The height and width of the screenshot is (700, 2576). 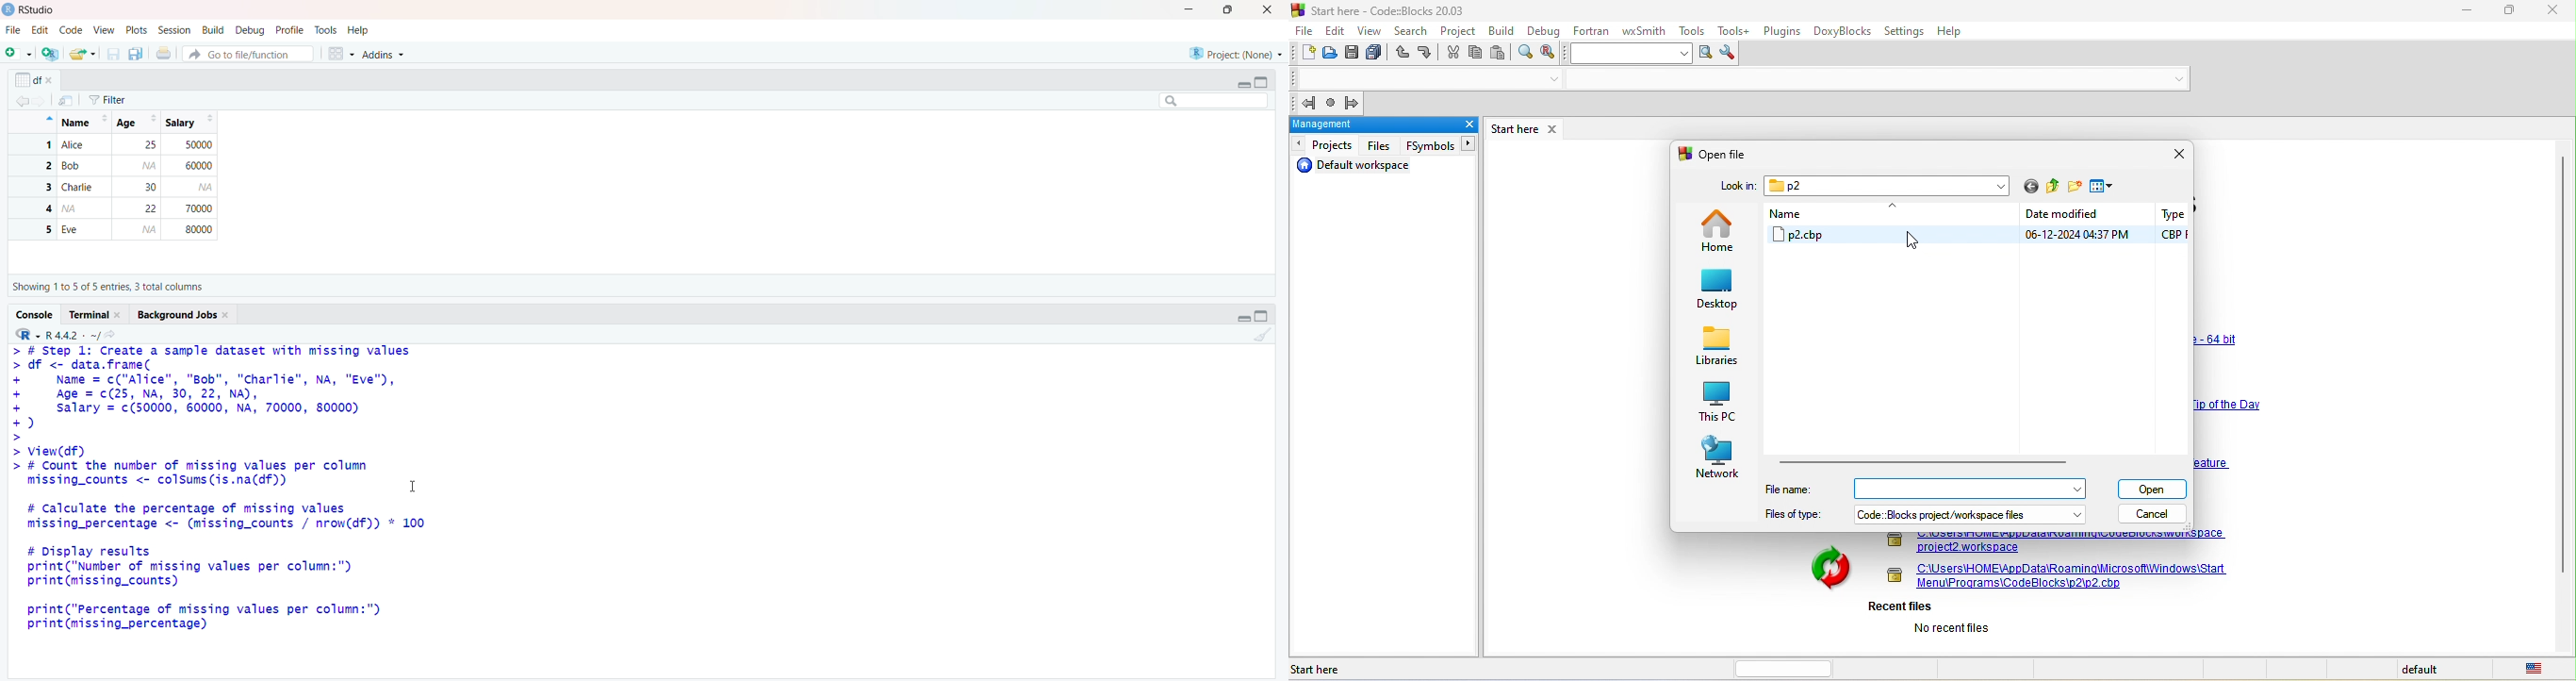 What do you see at coordinates (213, 28) in the screenshot?
I see `Build` at bounding box center [213, 28].